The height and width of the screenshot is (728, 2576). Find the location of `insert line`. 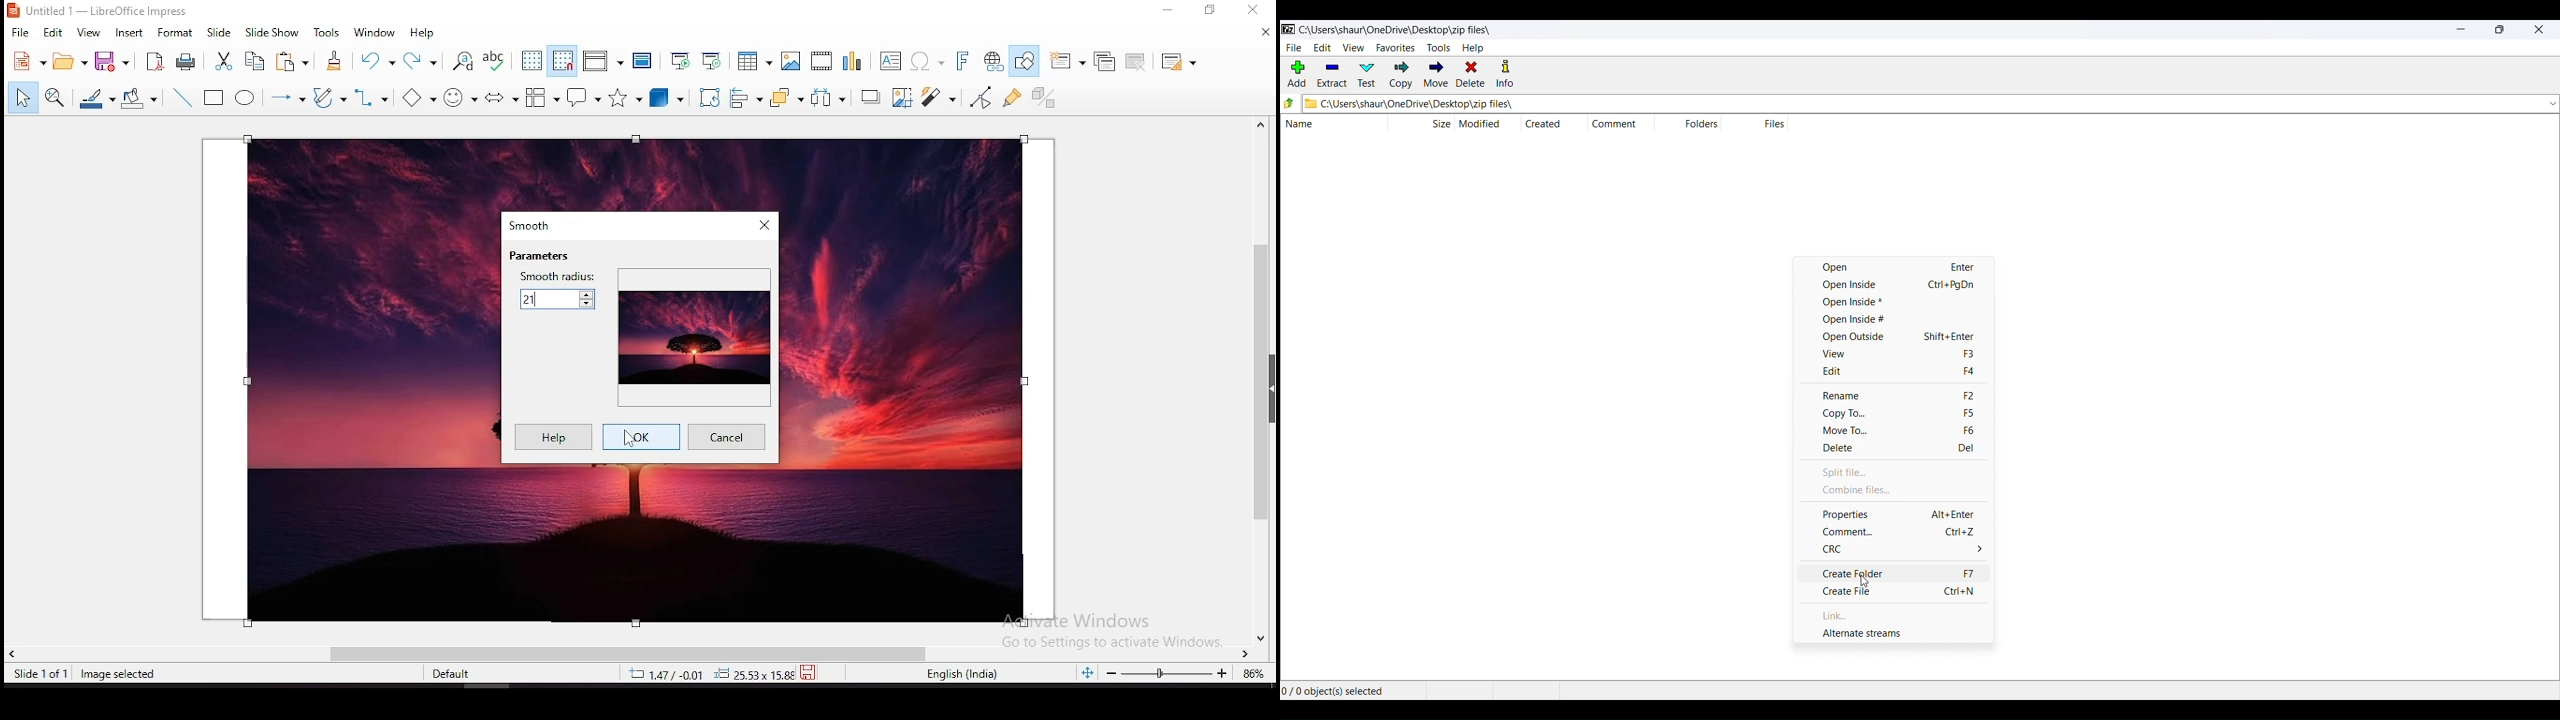

insert line is located at coordinates (181, 97).